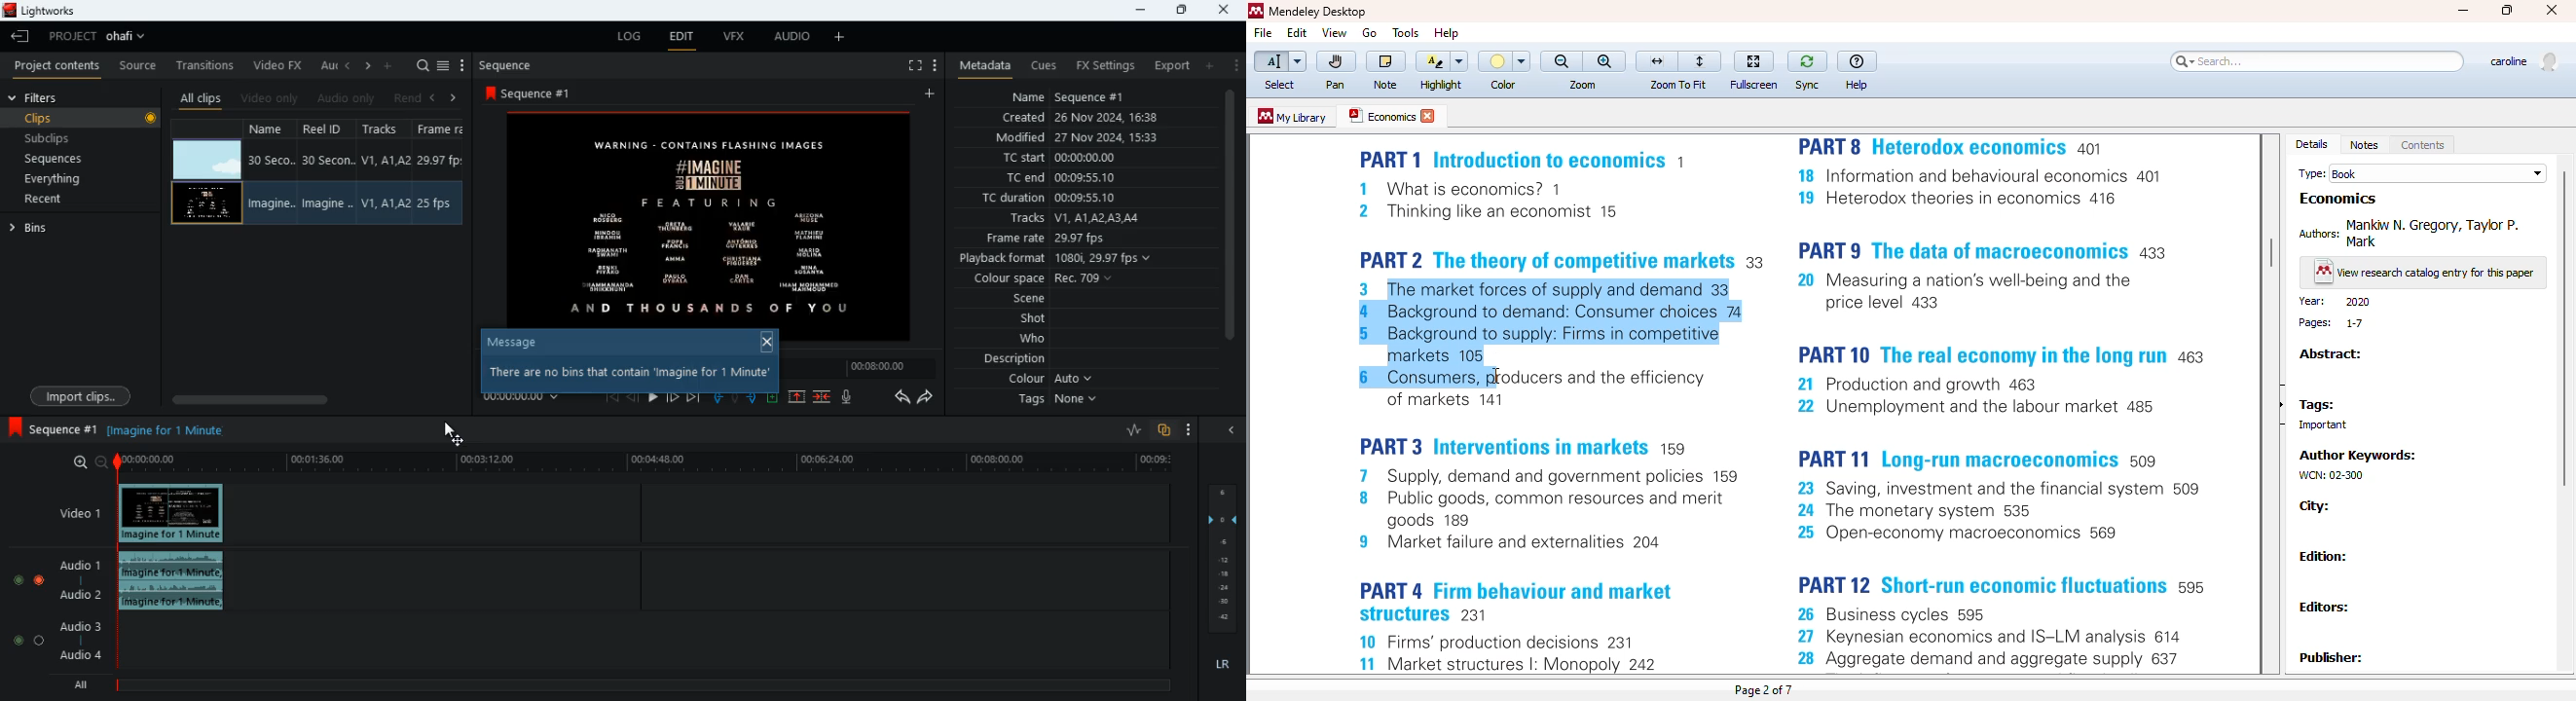  What do you see at coordinates (1006, 359) in the screenshot?
I see `description` at bounding box center [1006, 359].